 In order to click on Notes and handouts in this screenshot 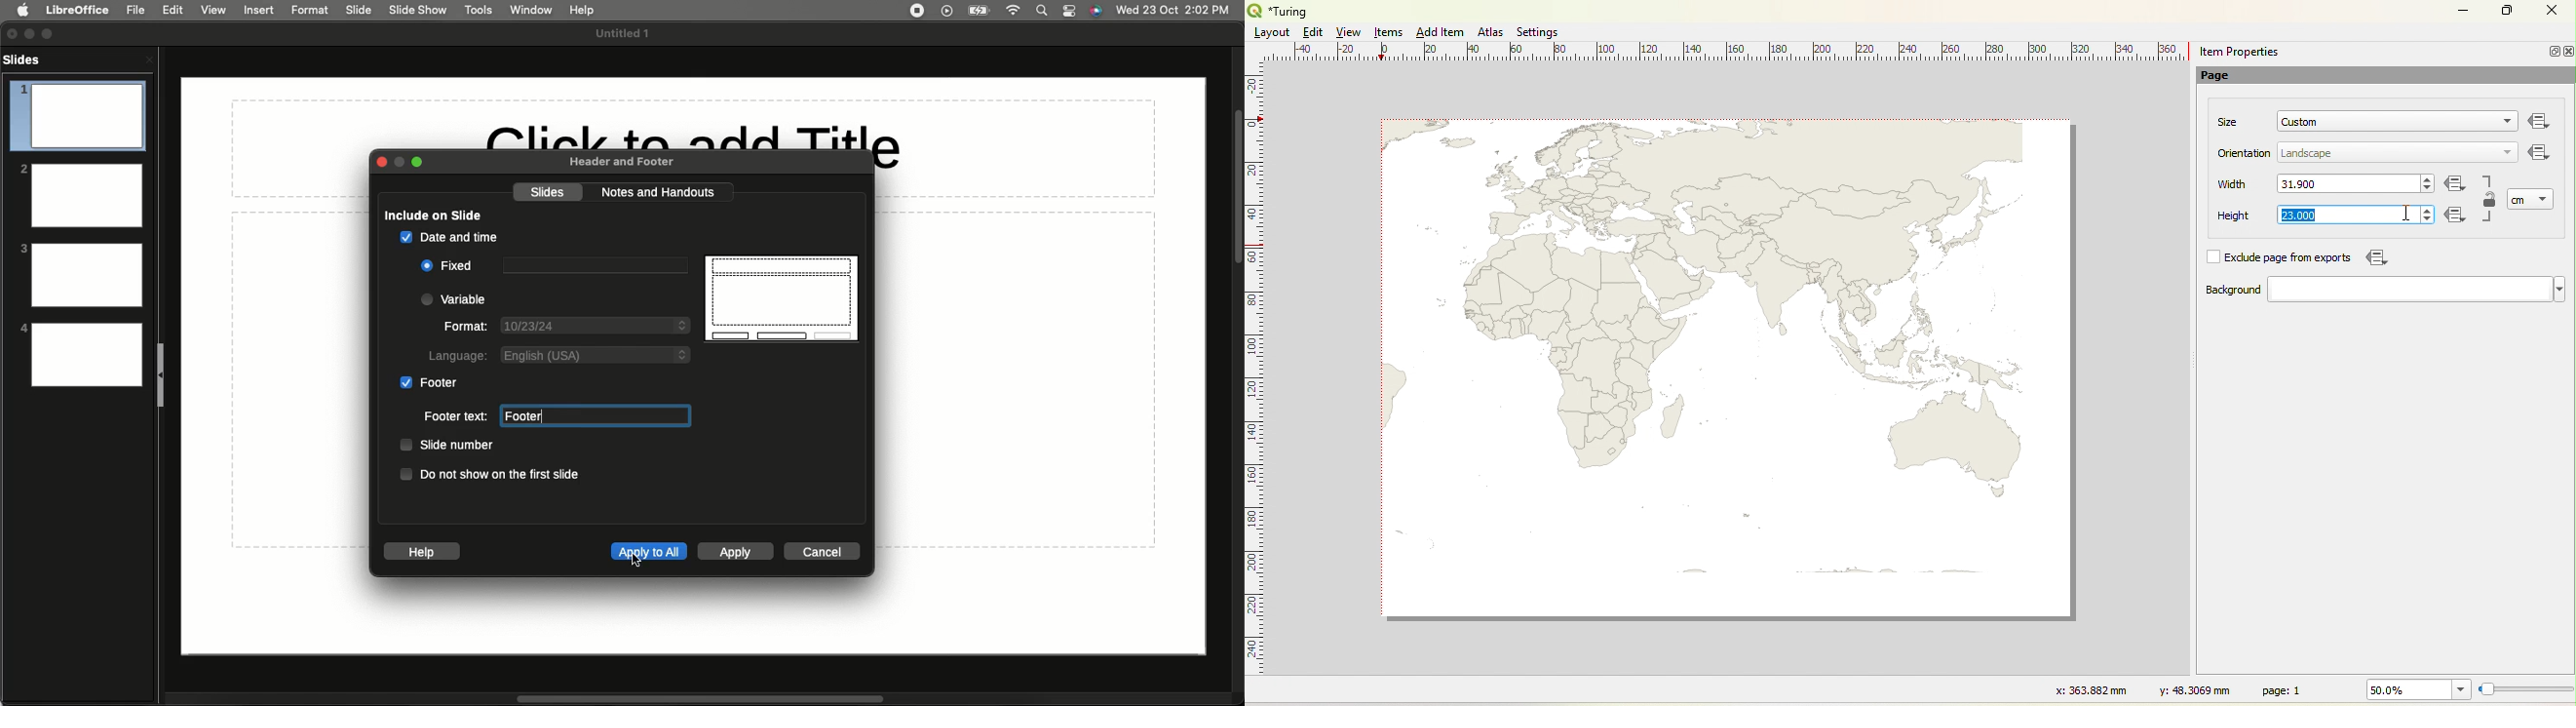, I will do `click(660, 193)`.